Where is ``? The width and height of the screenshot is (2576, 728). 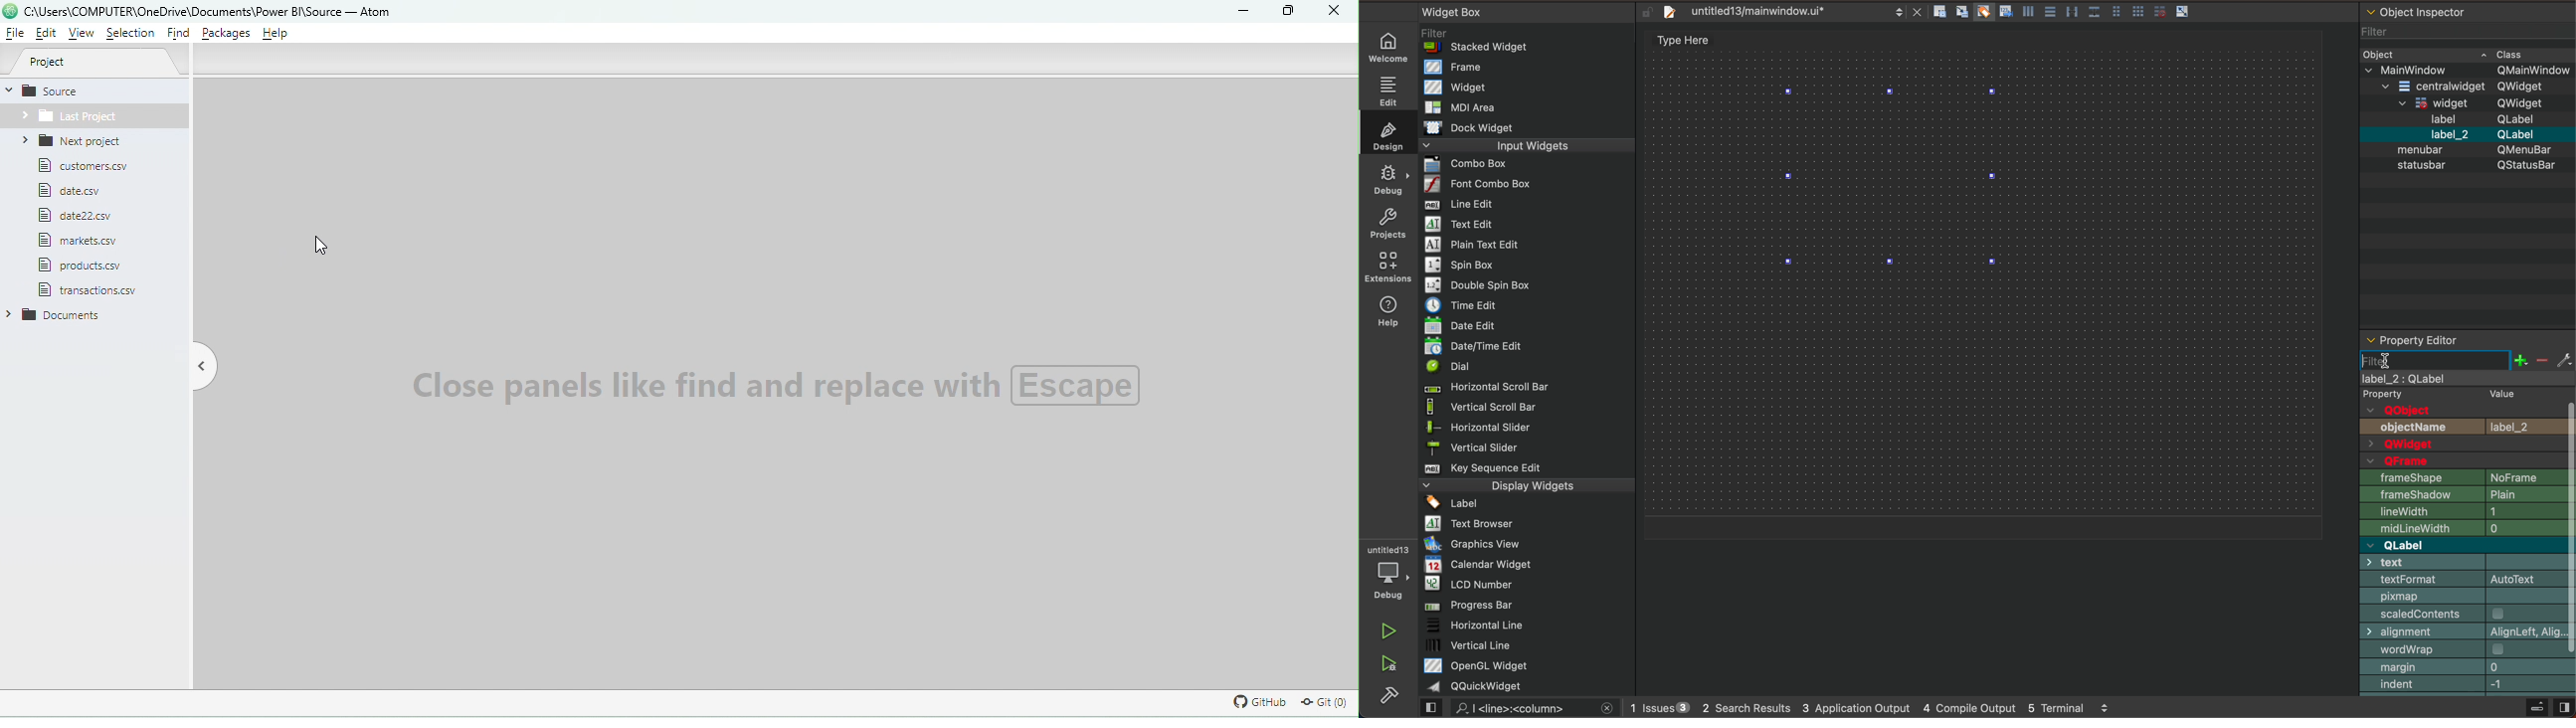
 is located at coordinates (2539, 708).